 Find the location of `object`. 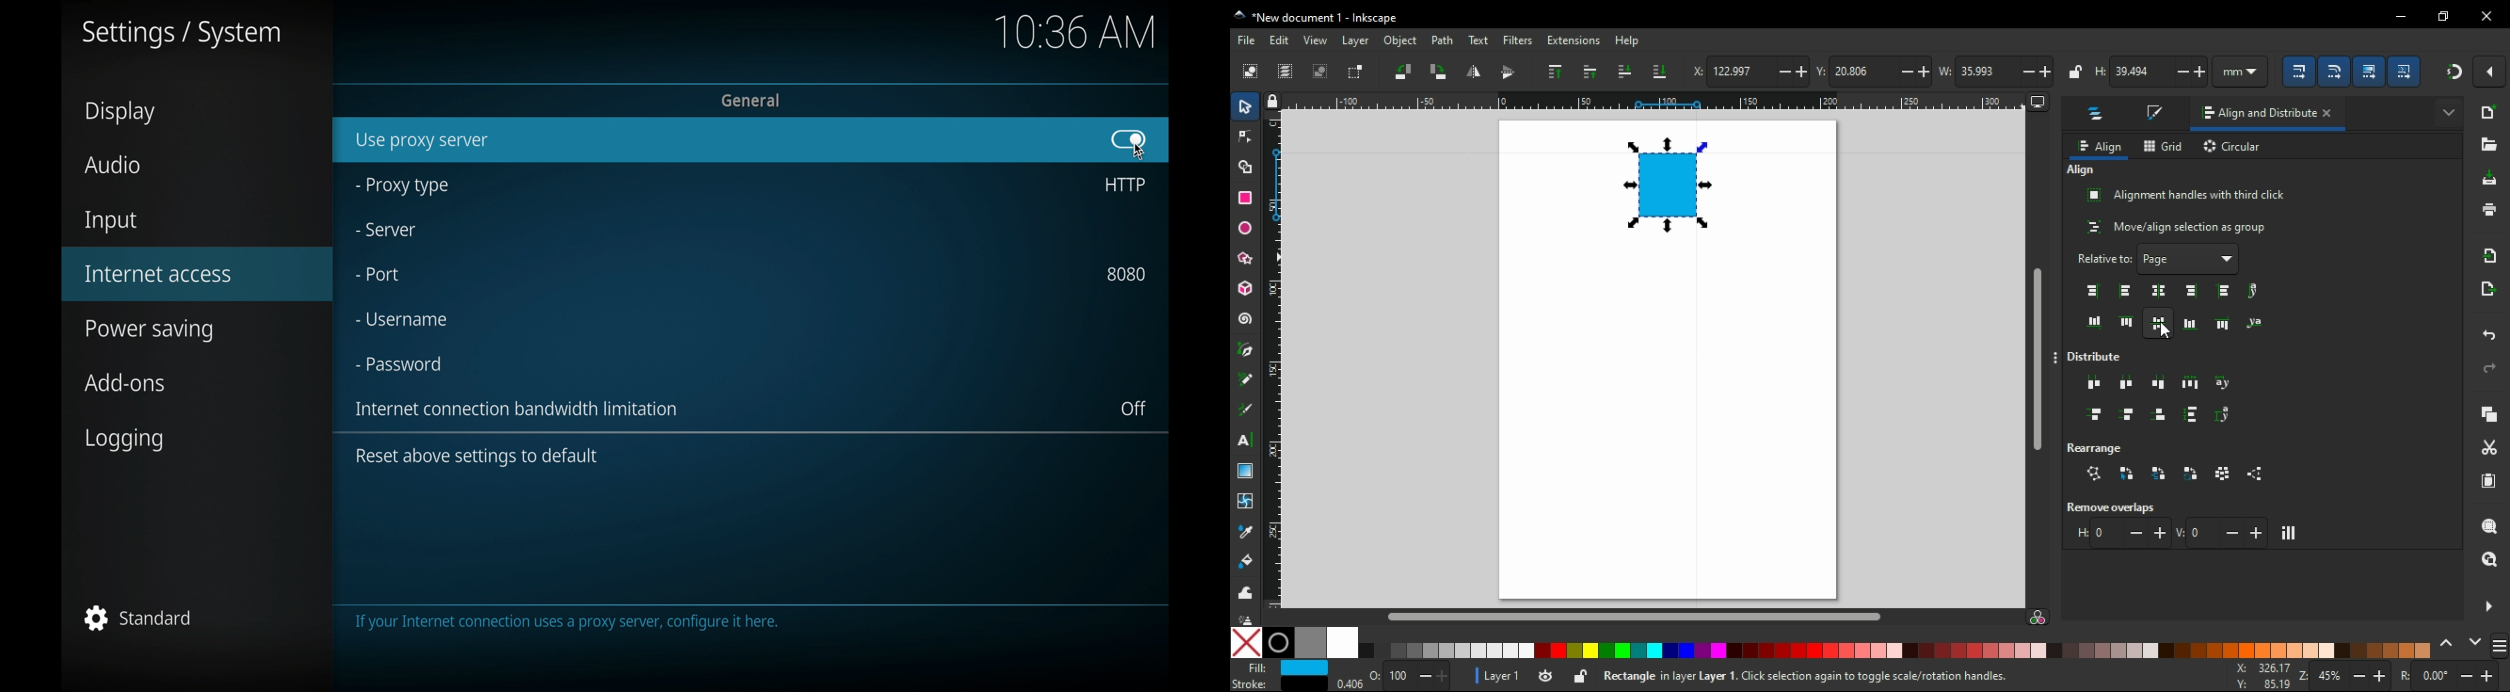

object is located at coordinates (1399, 40).